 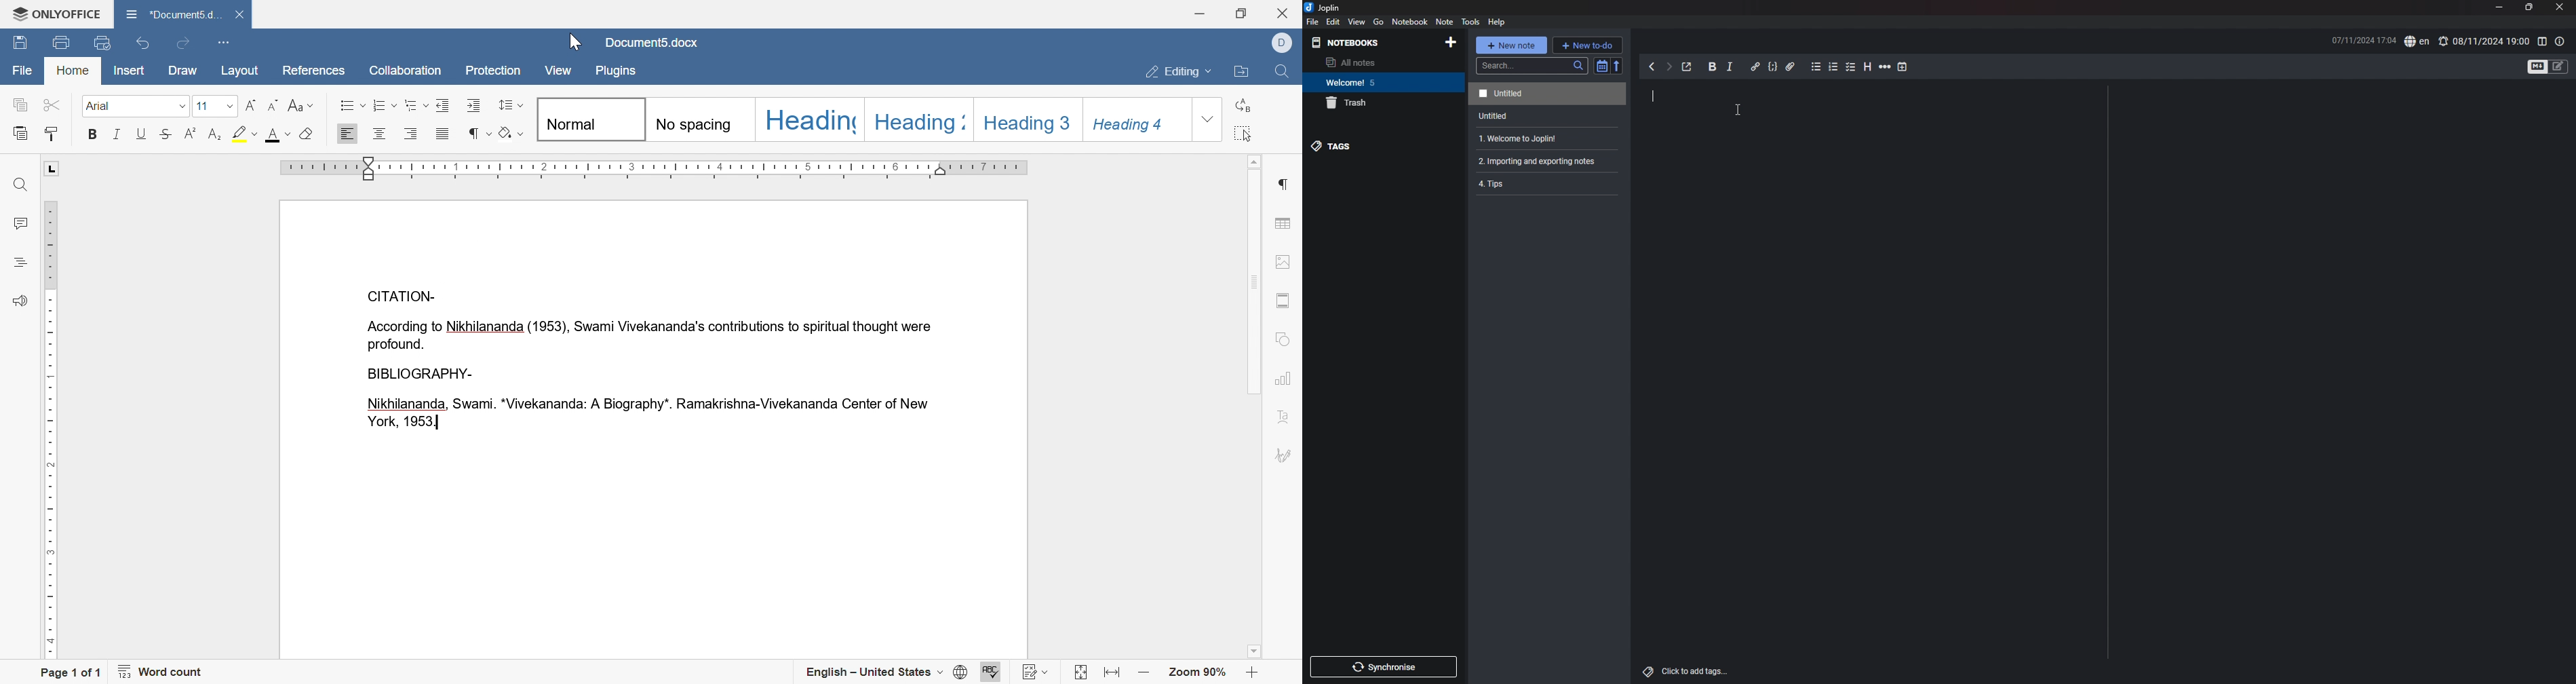 I want to click on forward, so click(x=1669, y=67).